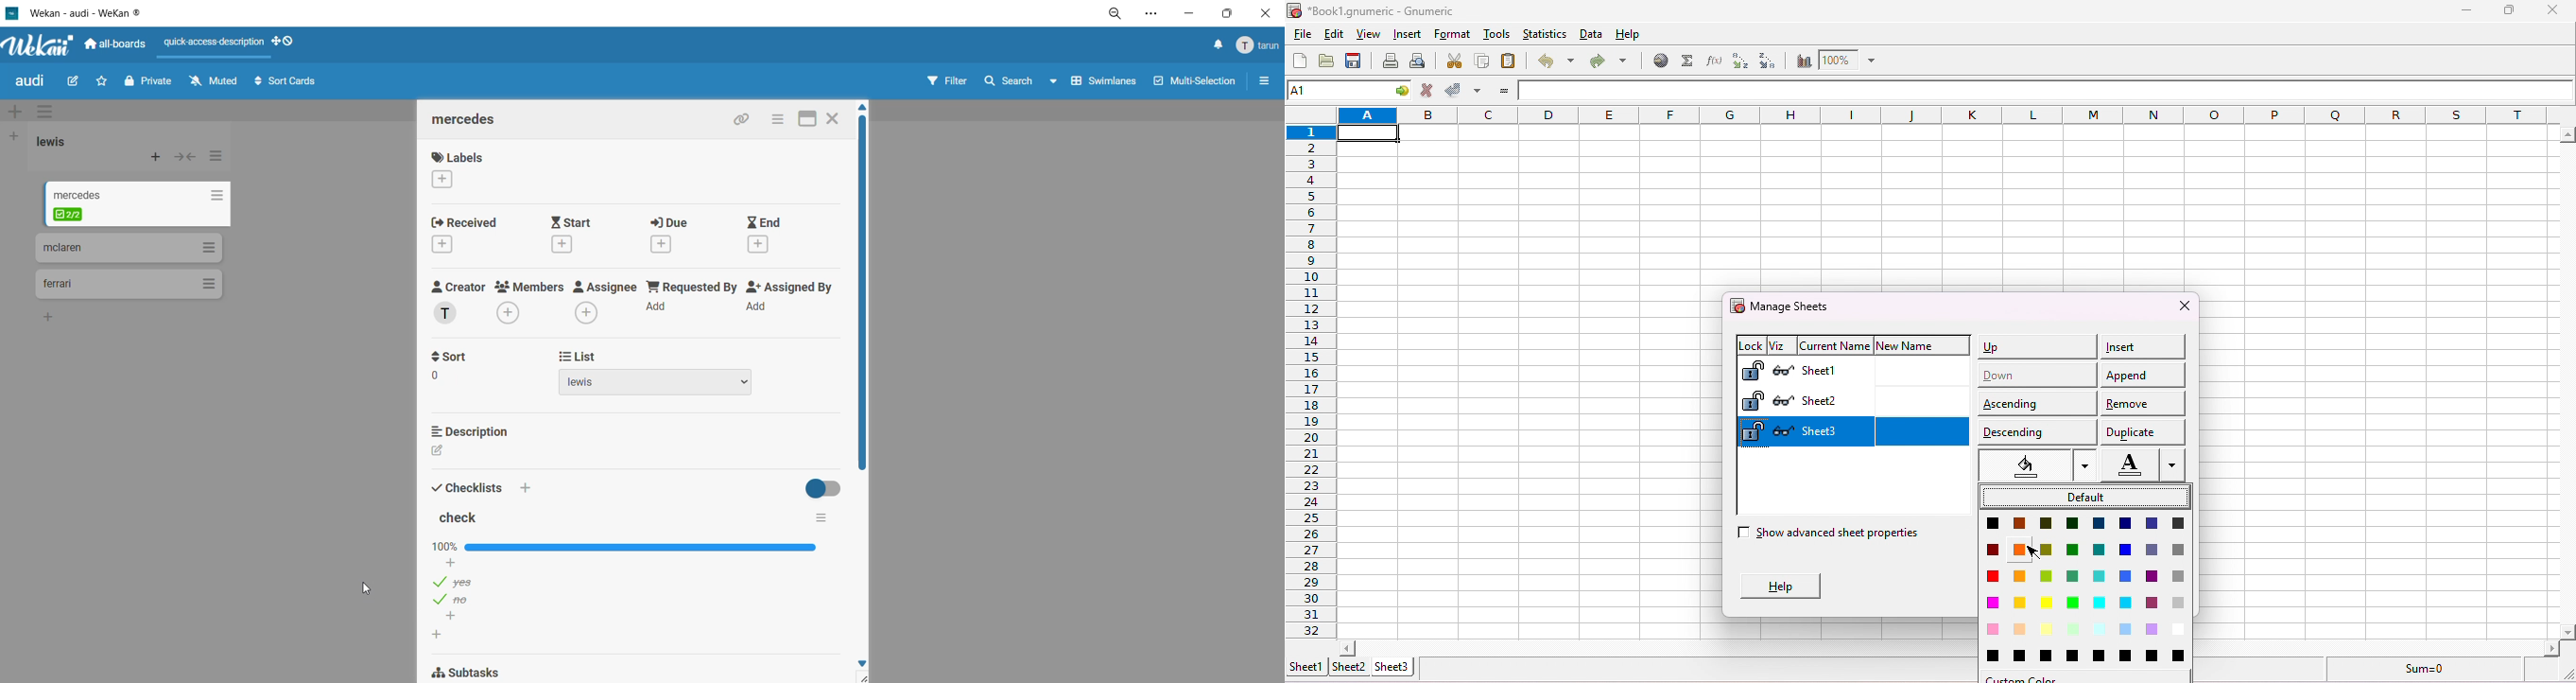 Image resolution: width=2576 pixels, height=700 pixels. I want to click on sheet 2, so click(1884, 401).